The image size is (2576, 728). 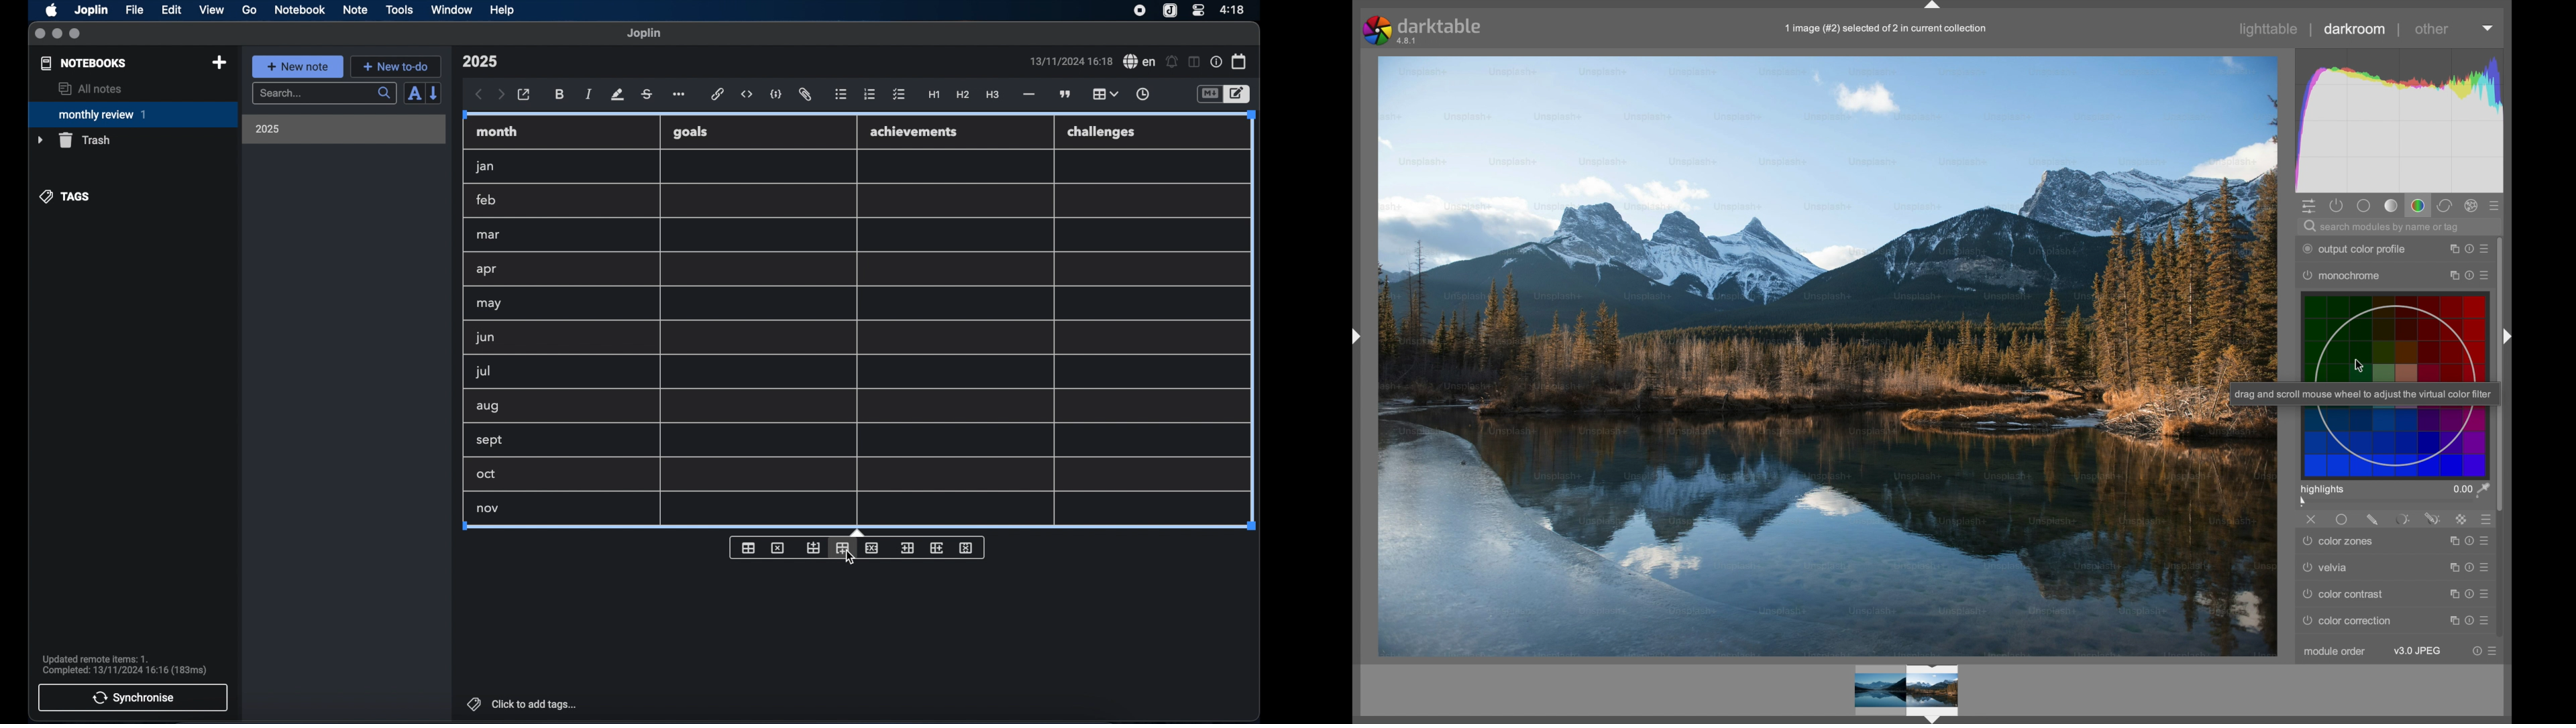 What do you see at coordinates (488, 509) in the screenshot?
I see `nove` at bounding box center [488, 509].